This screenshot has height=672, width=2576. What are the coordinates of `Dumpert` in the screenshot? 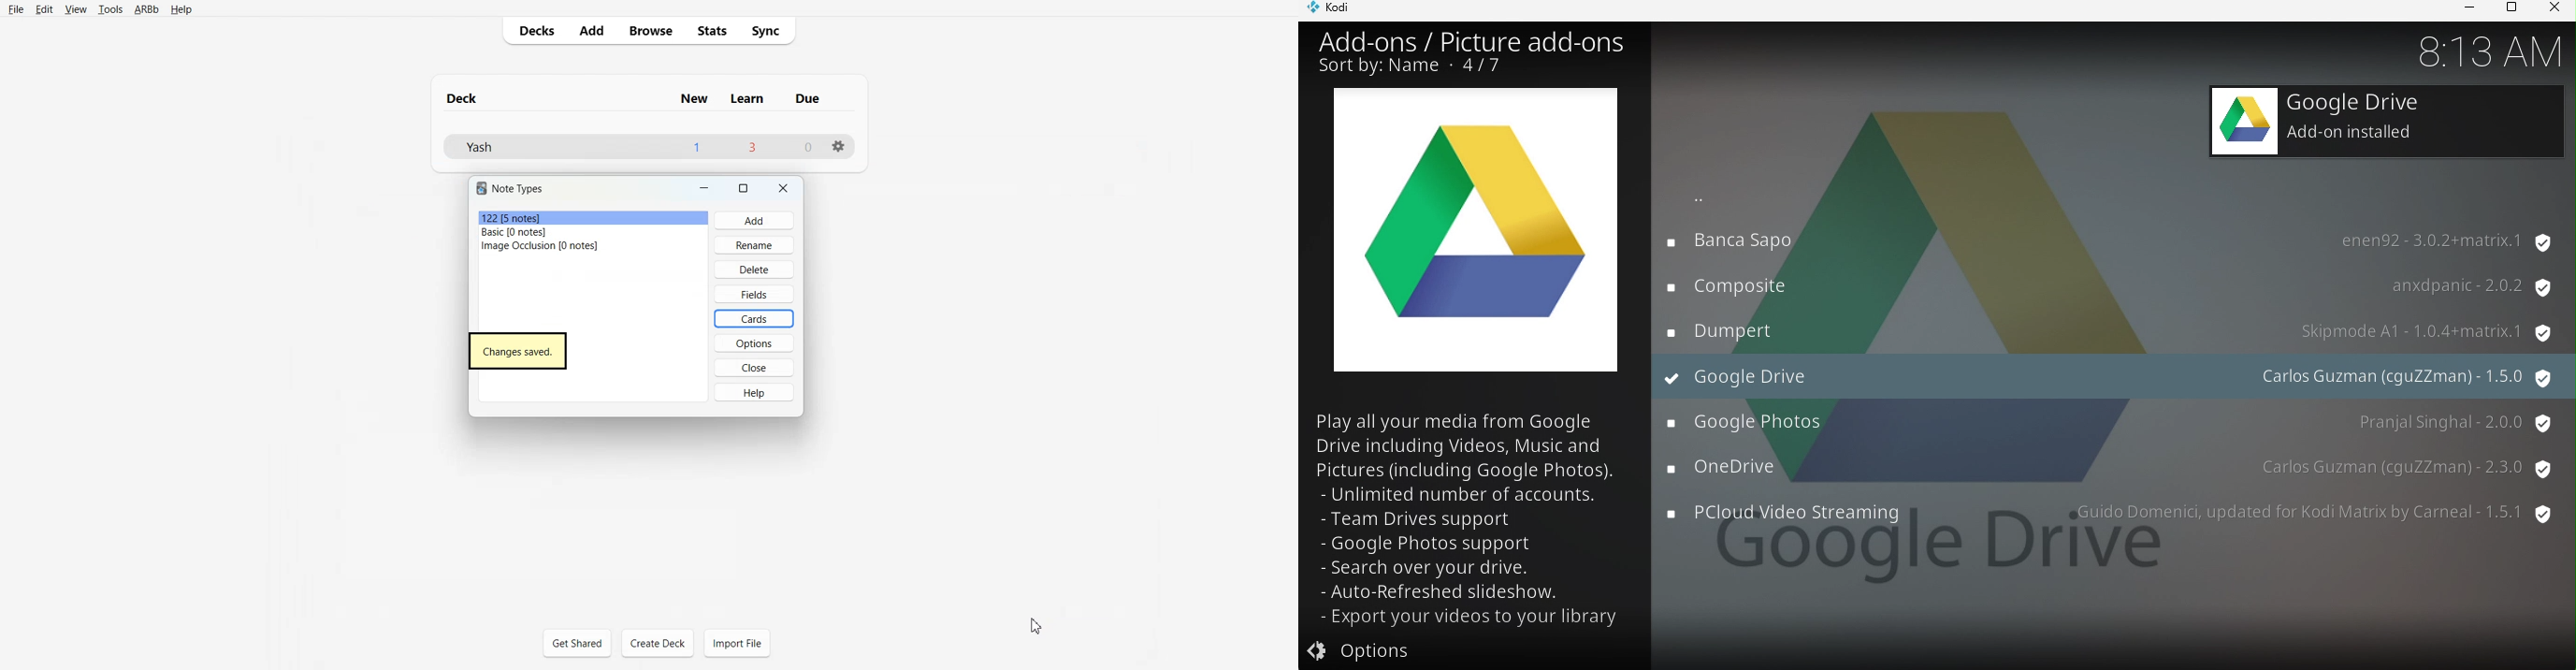 It's located at (2106, 328).